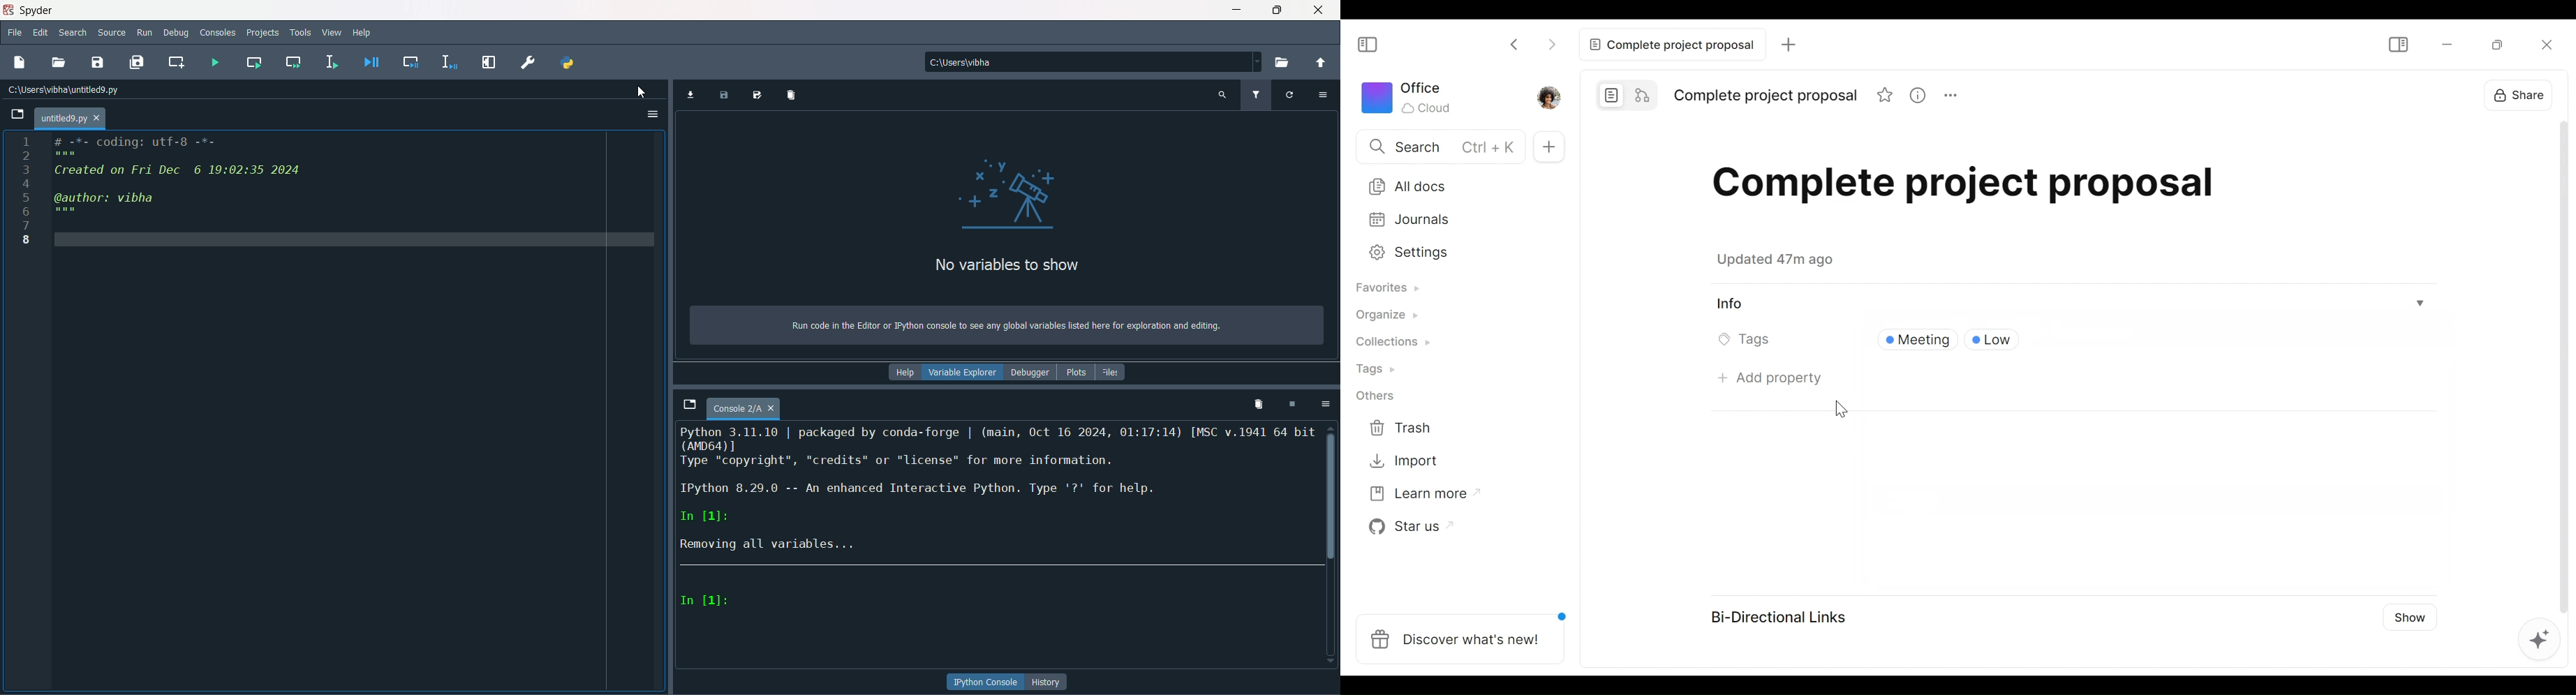 The height and width of the screenshot is (700, 2576). Describe the element at coordinates (1111, 372) in the screenshot. I see `files` at that location.